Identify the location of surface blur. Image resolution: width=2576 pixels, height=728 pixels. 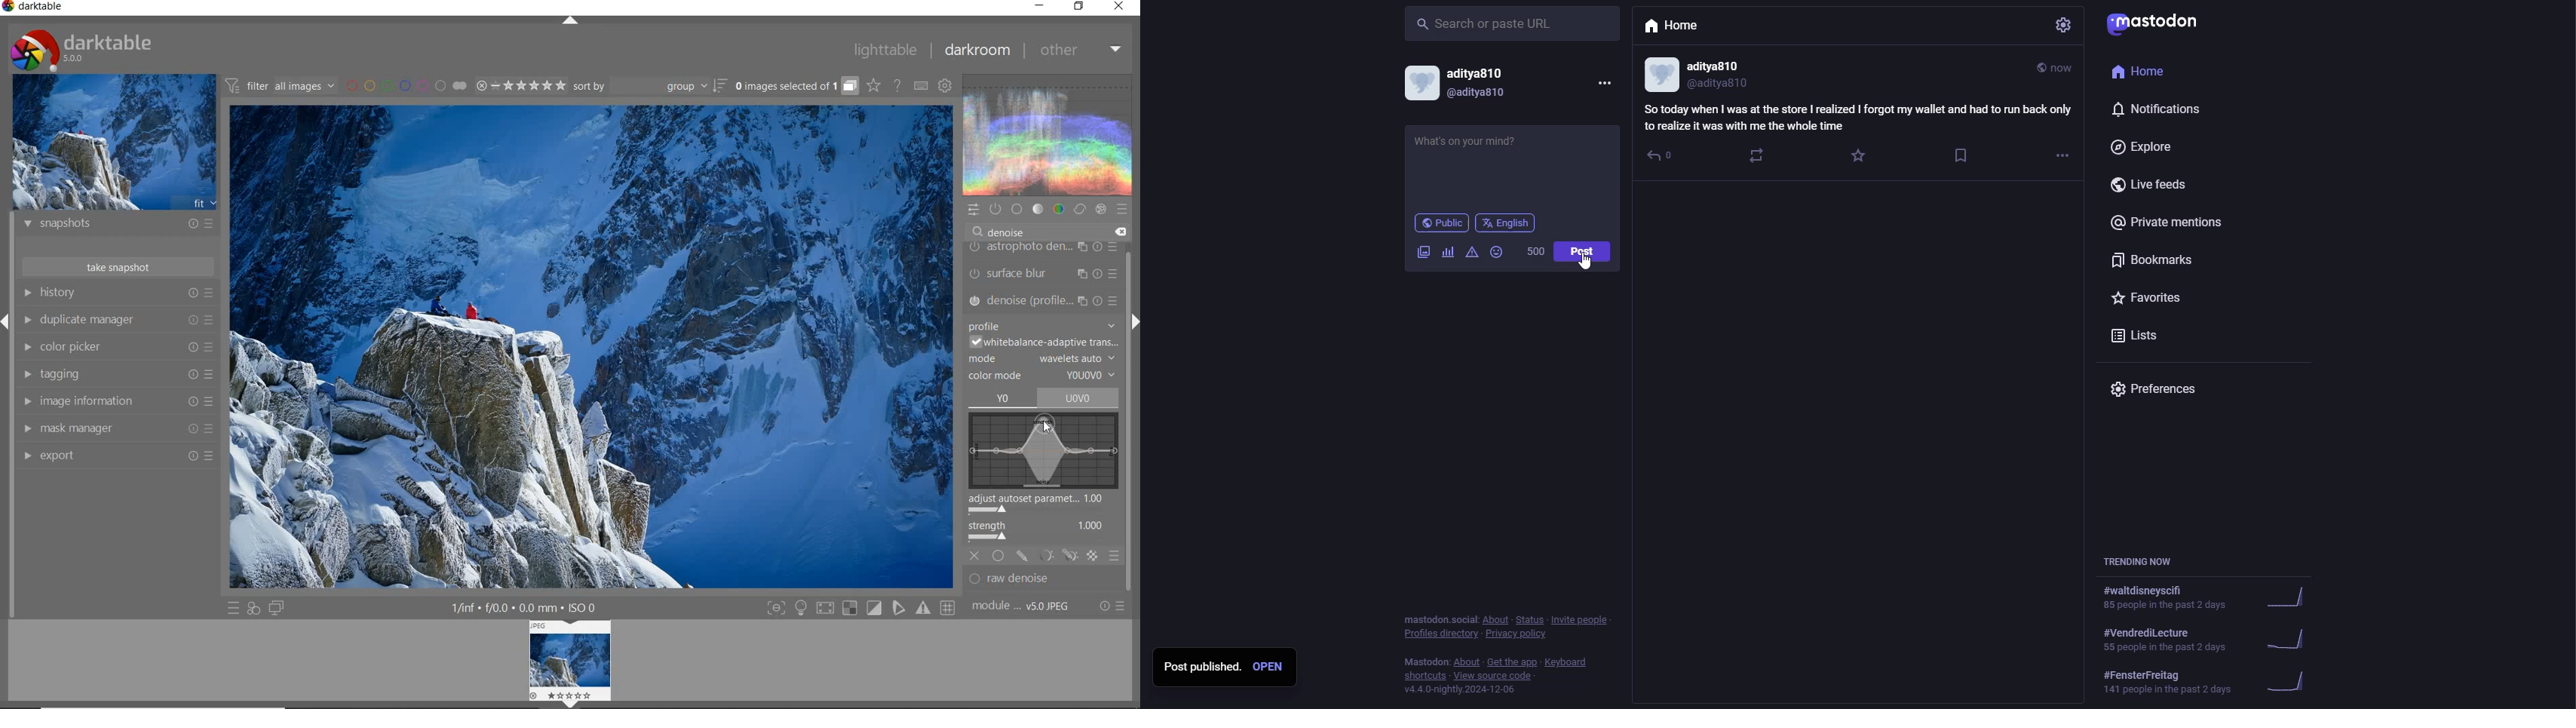
(1046, 274).